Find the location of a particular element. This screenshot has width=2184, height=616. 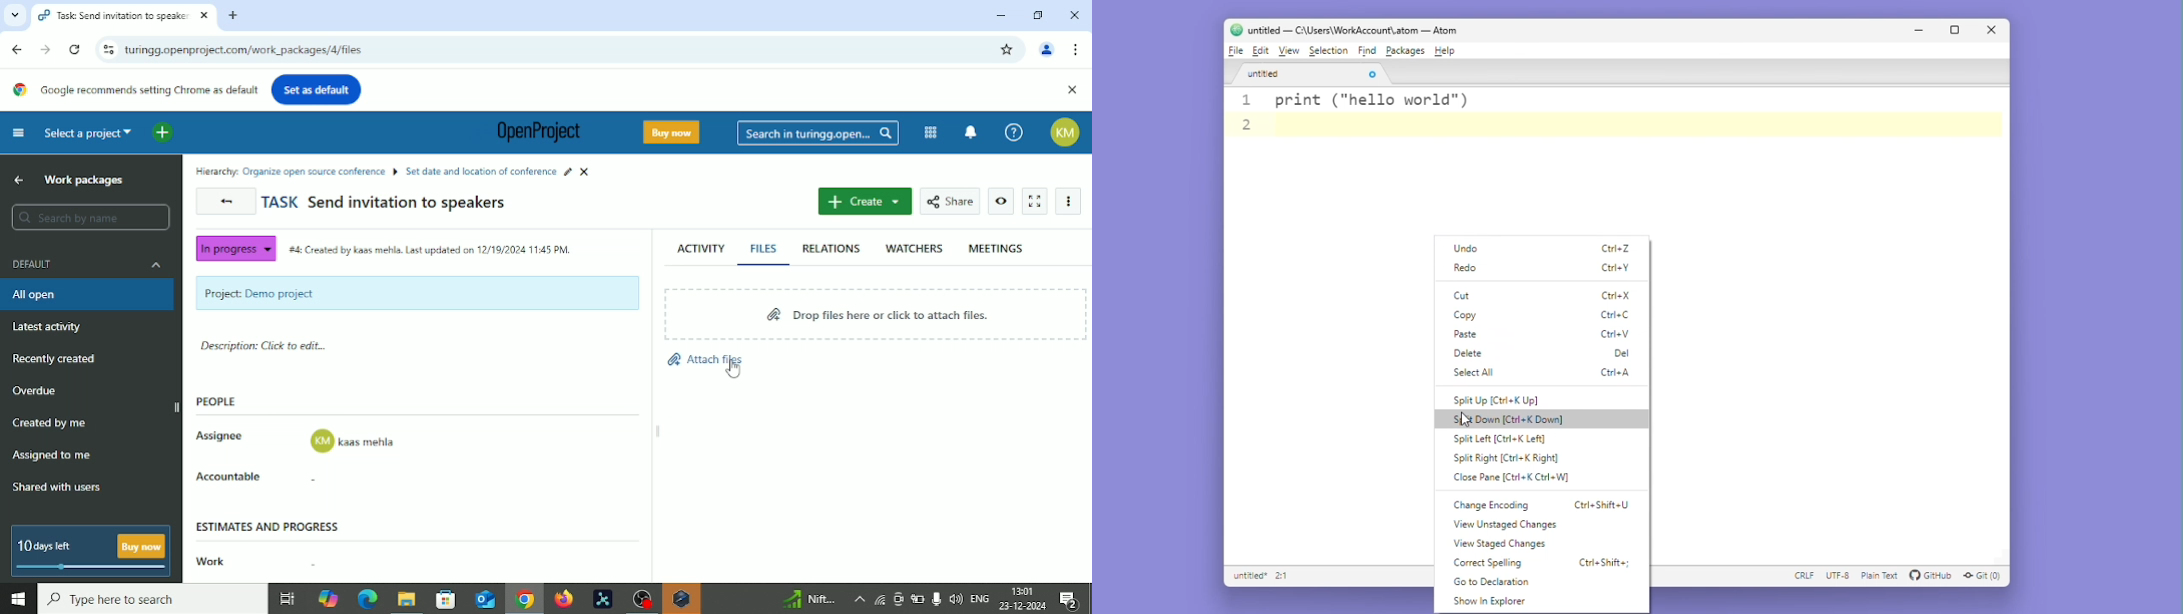

Language is located at coordinates (981, 599).